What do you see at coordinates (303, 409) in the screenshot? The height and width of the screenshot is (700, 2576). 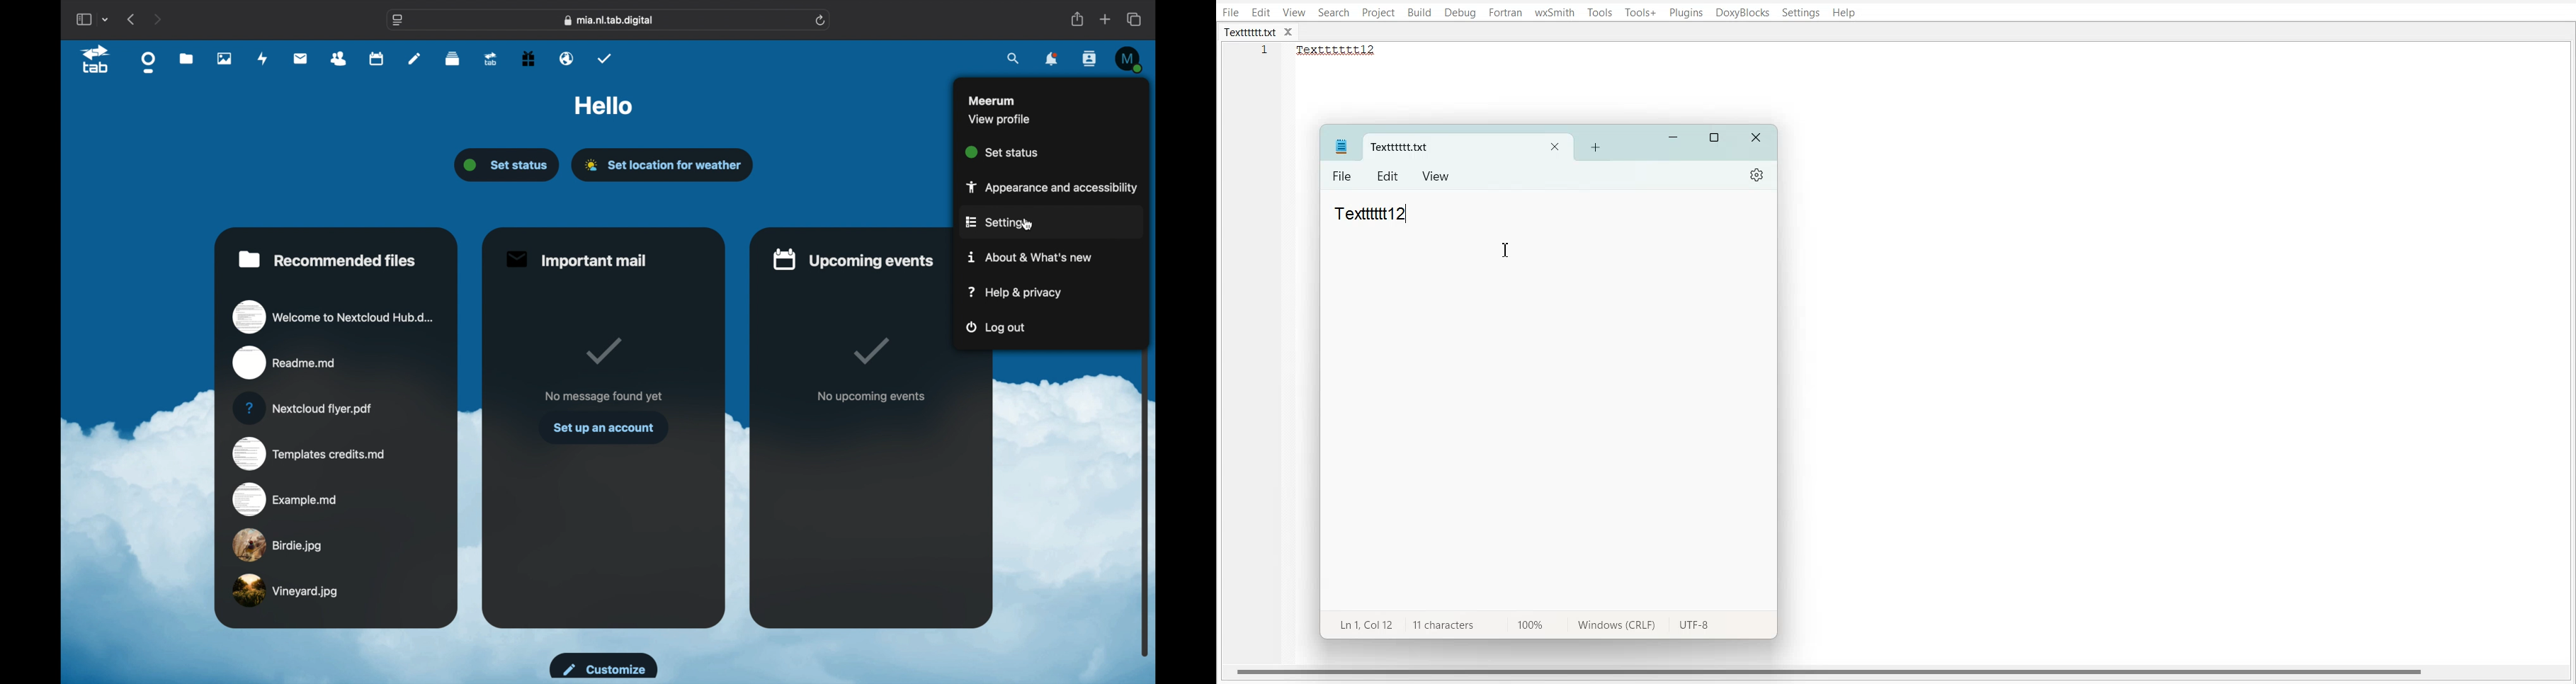 I see `next cloud flyer` at bounding box center [303, 409].